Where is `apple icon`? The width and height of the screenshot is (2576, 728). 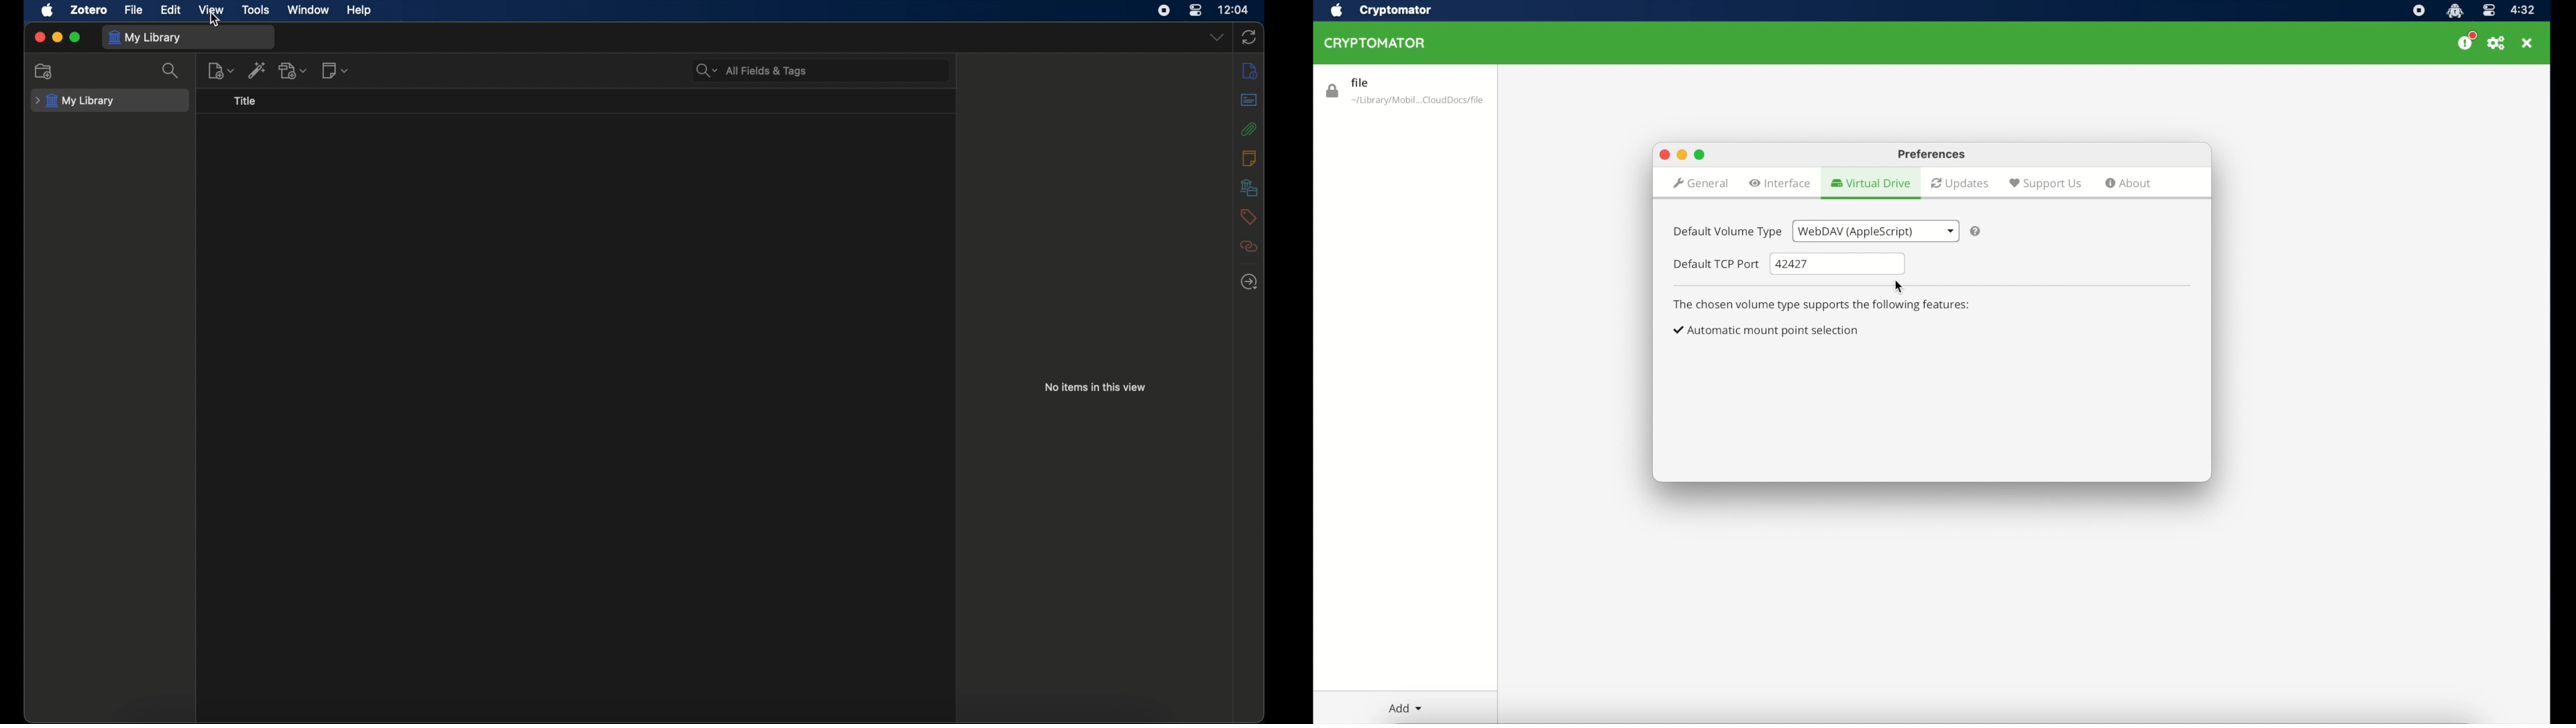 apple icon is located at coordinates (1335, 11).